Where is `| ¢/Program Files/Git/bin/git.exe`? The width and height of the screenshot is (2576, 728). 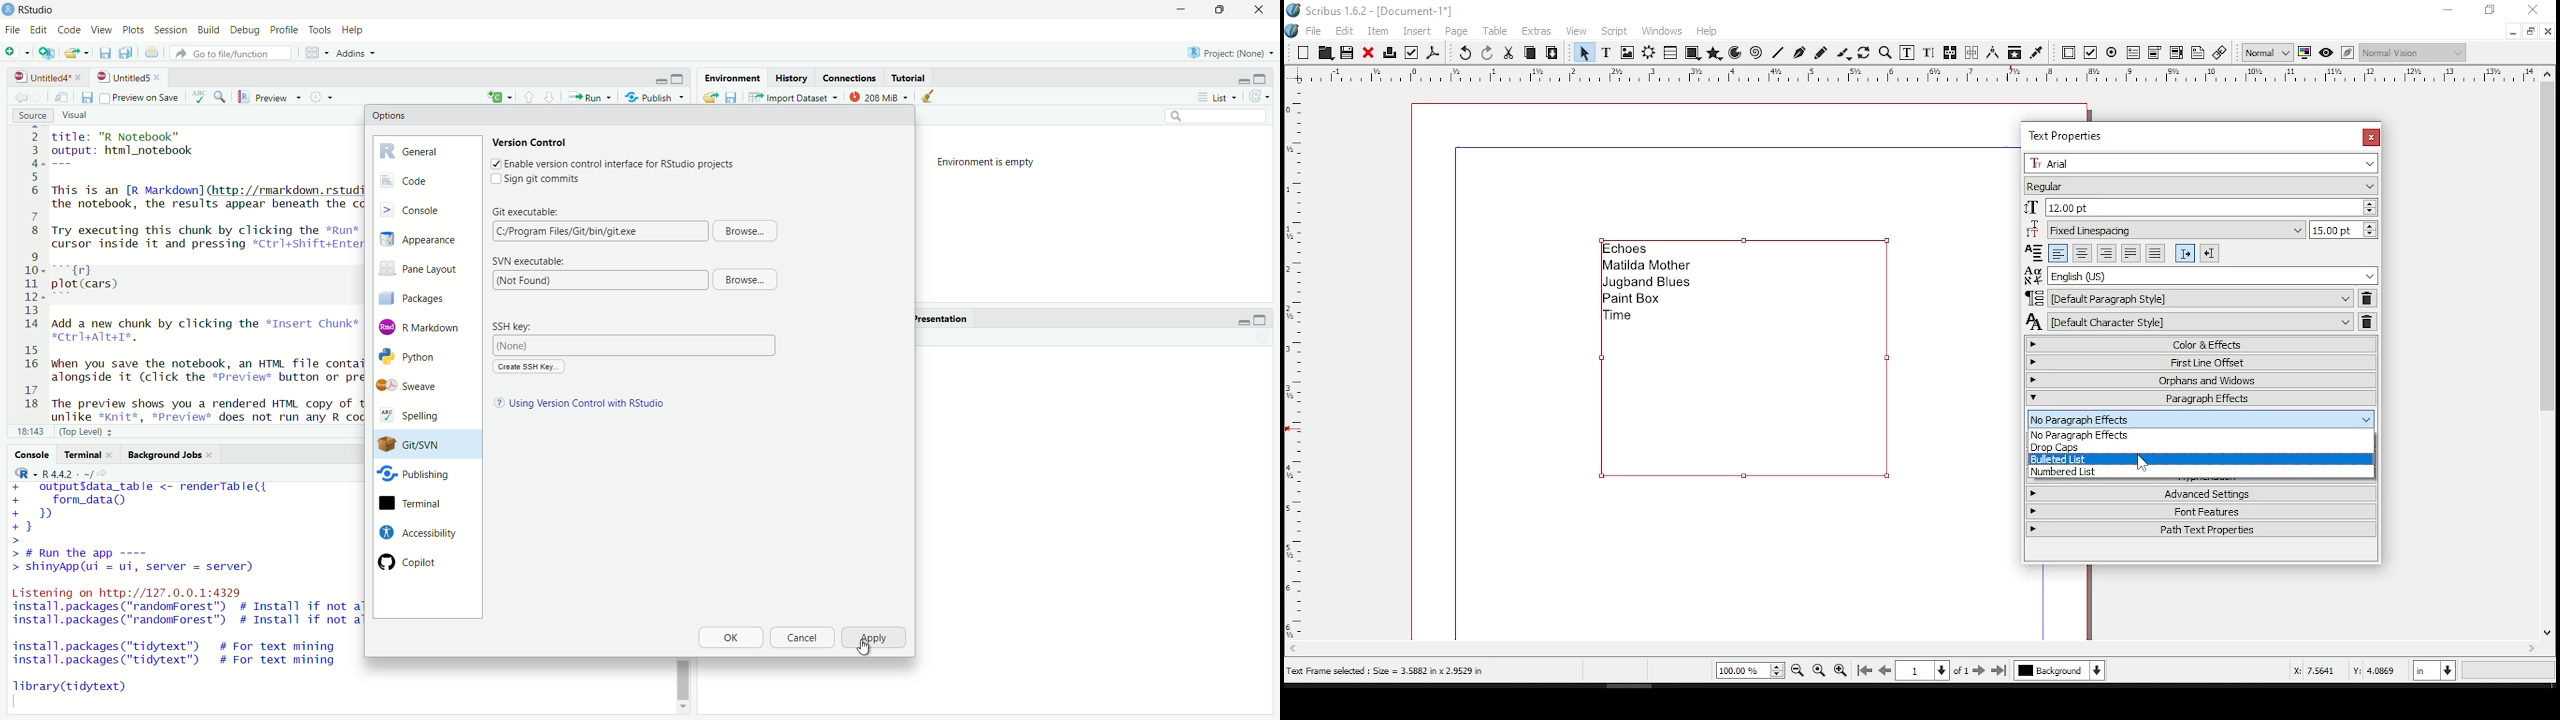 | ¢/Program Files/Git/bin/git.exe is located at coordinates (598, 231).